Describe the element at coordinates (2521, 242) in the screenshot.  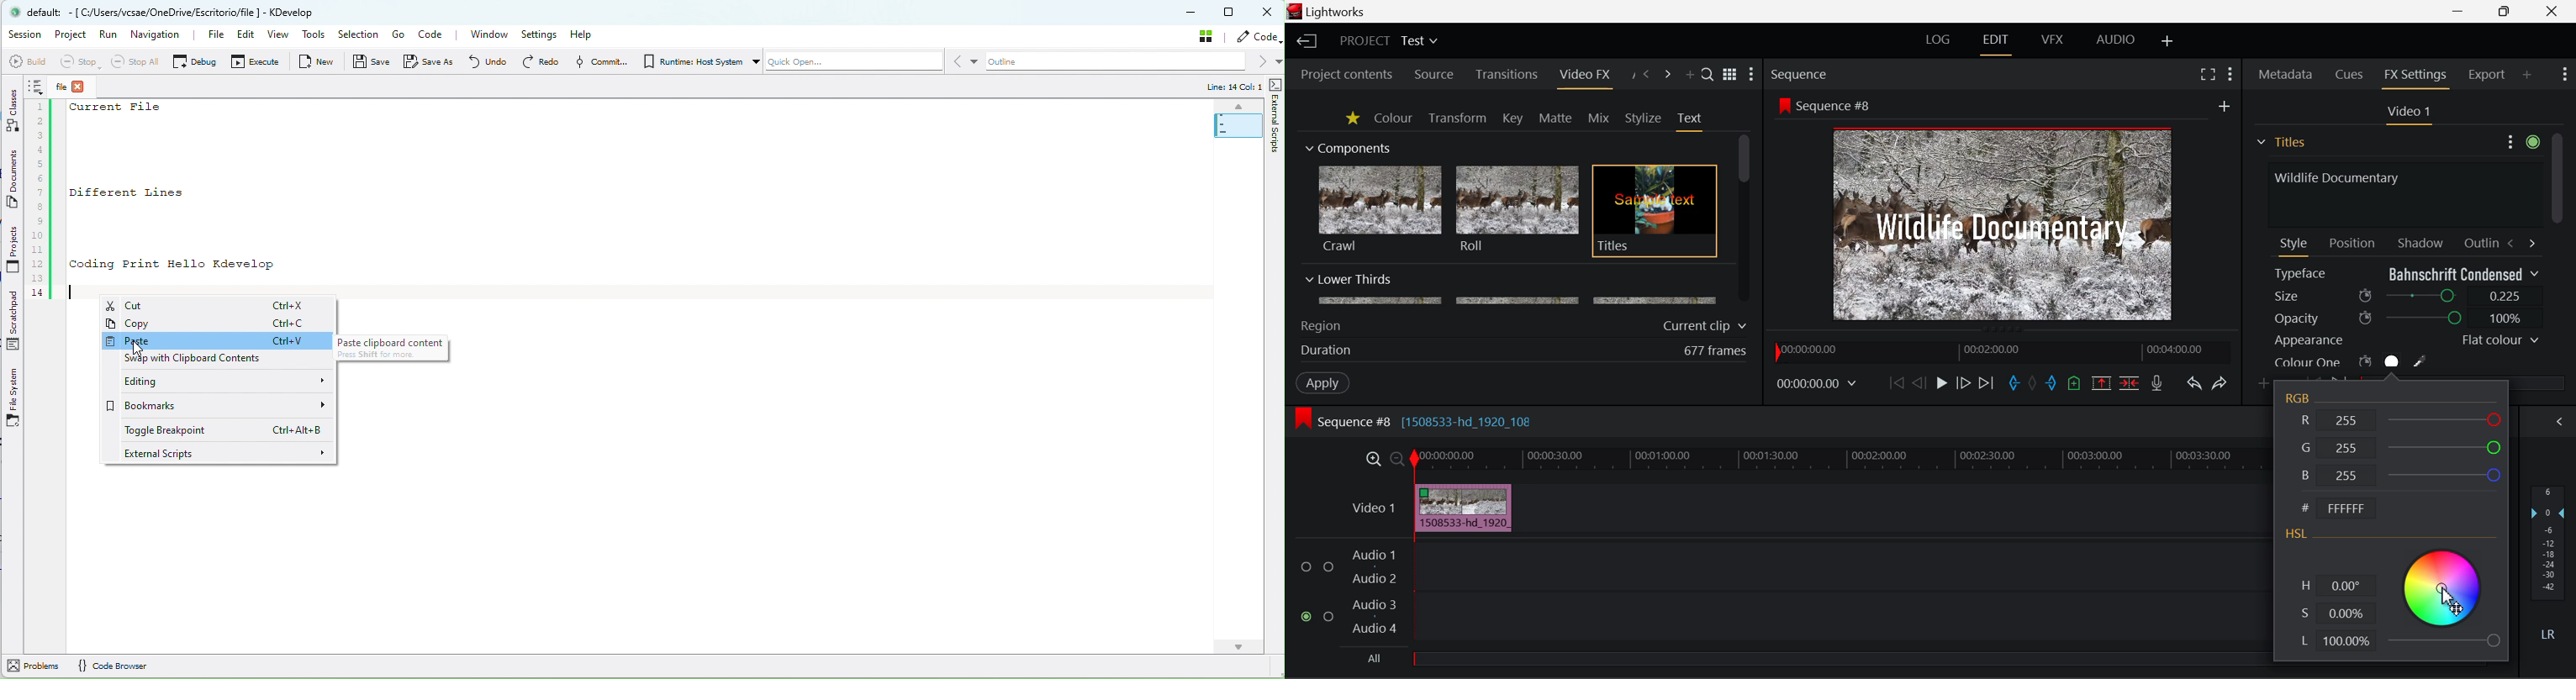
I see `Move between Tabs` at that location.